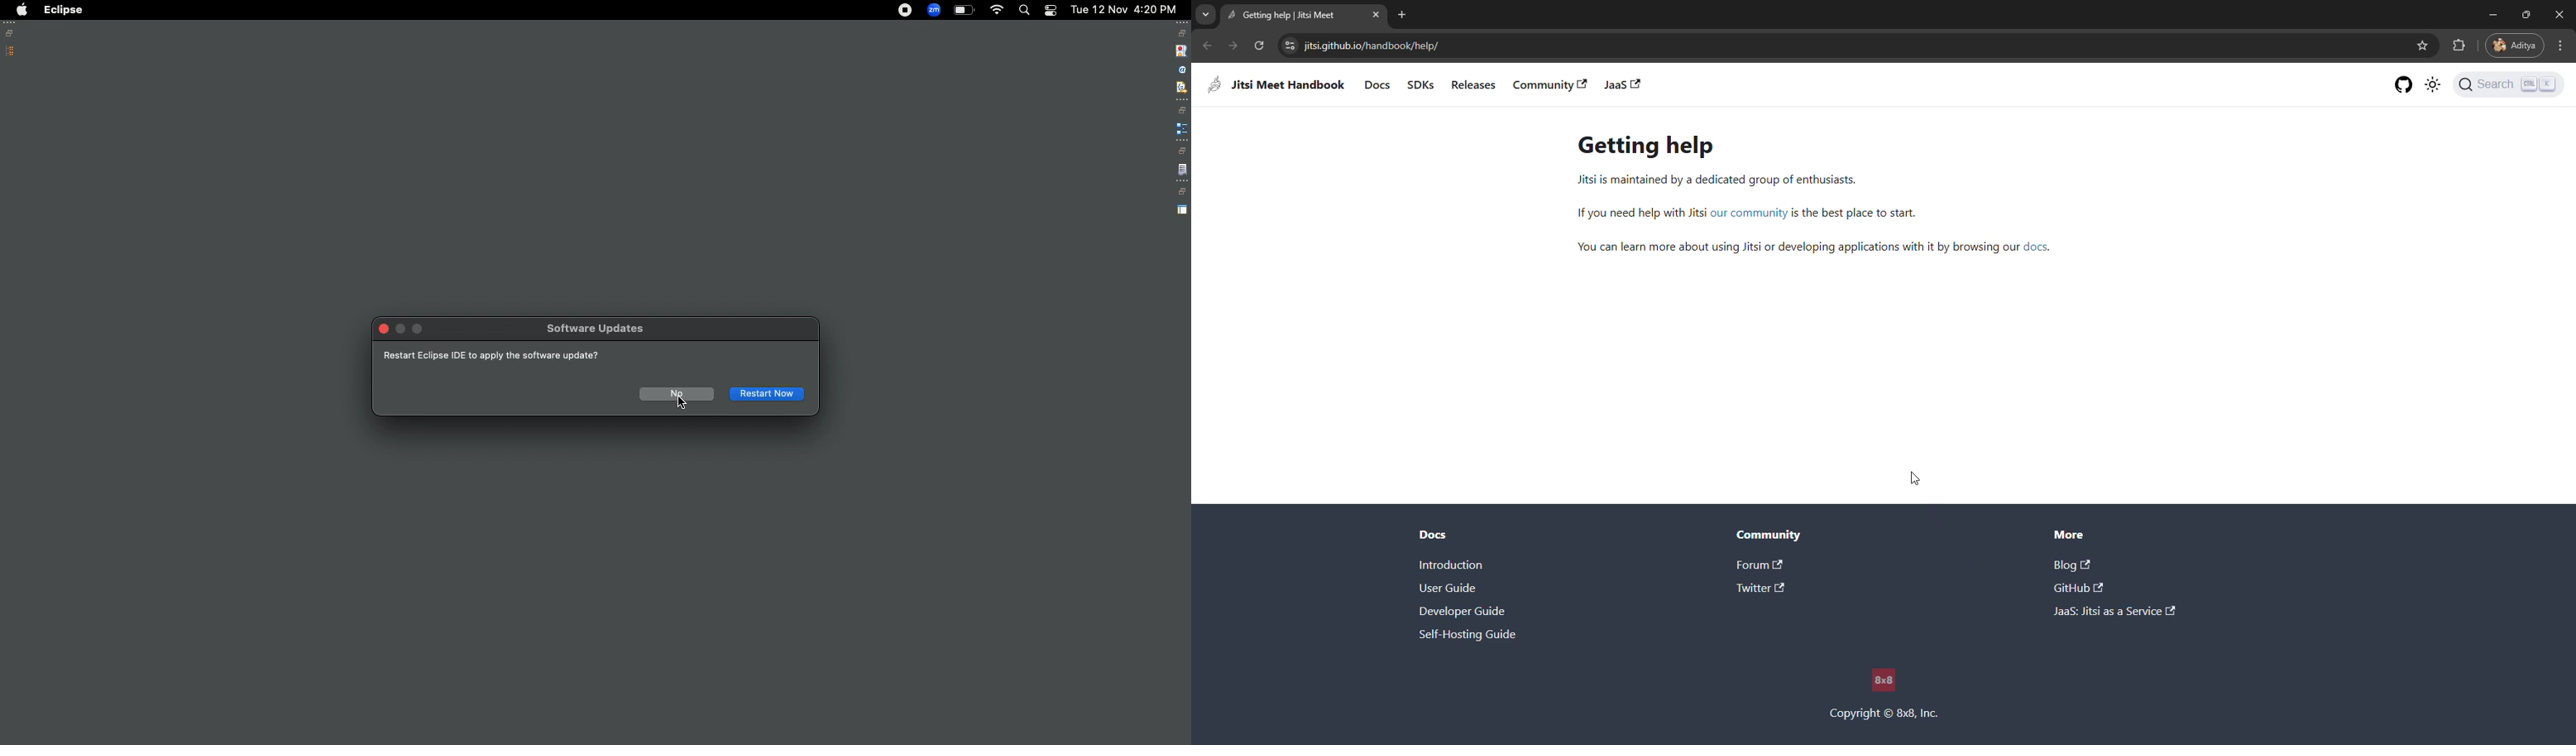 The width and height of the screenshot is (2576, 756). Describe the element at coordinates (12, 33) in the screenshot. I see `Restore` at that location.